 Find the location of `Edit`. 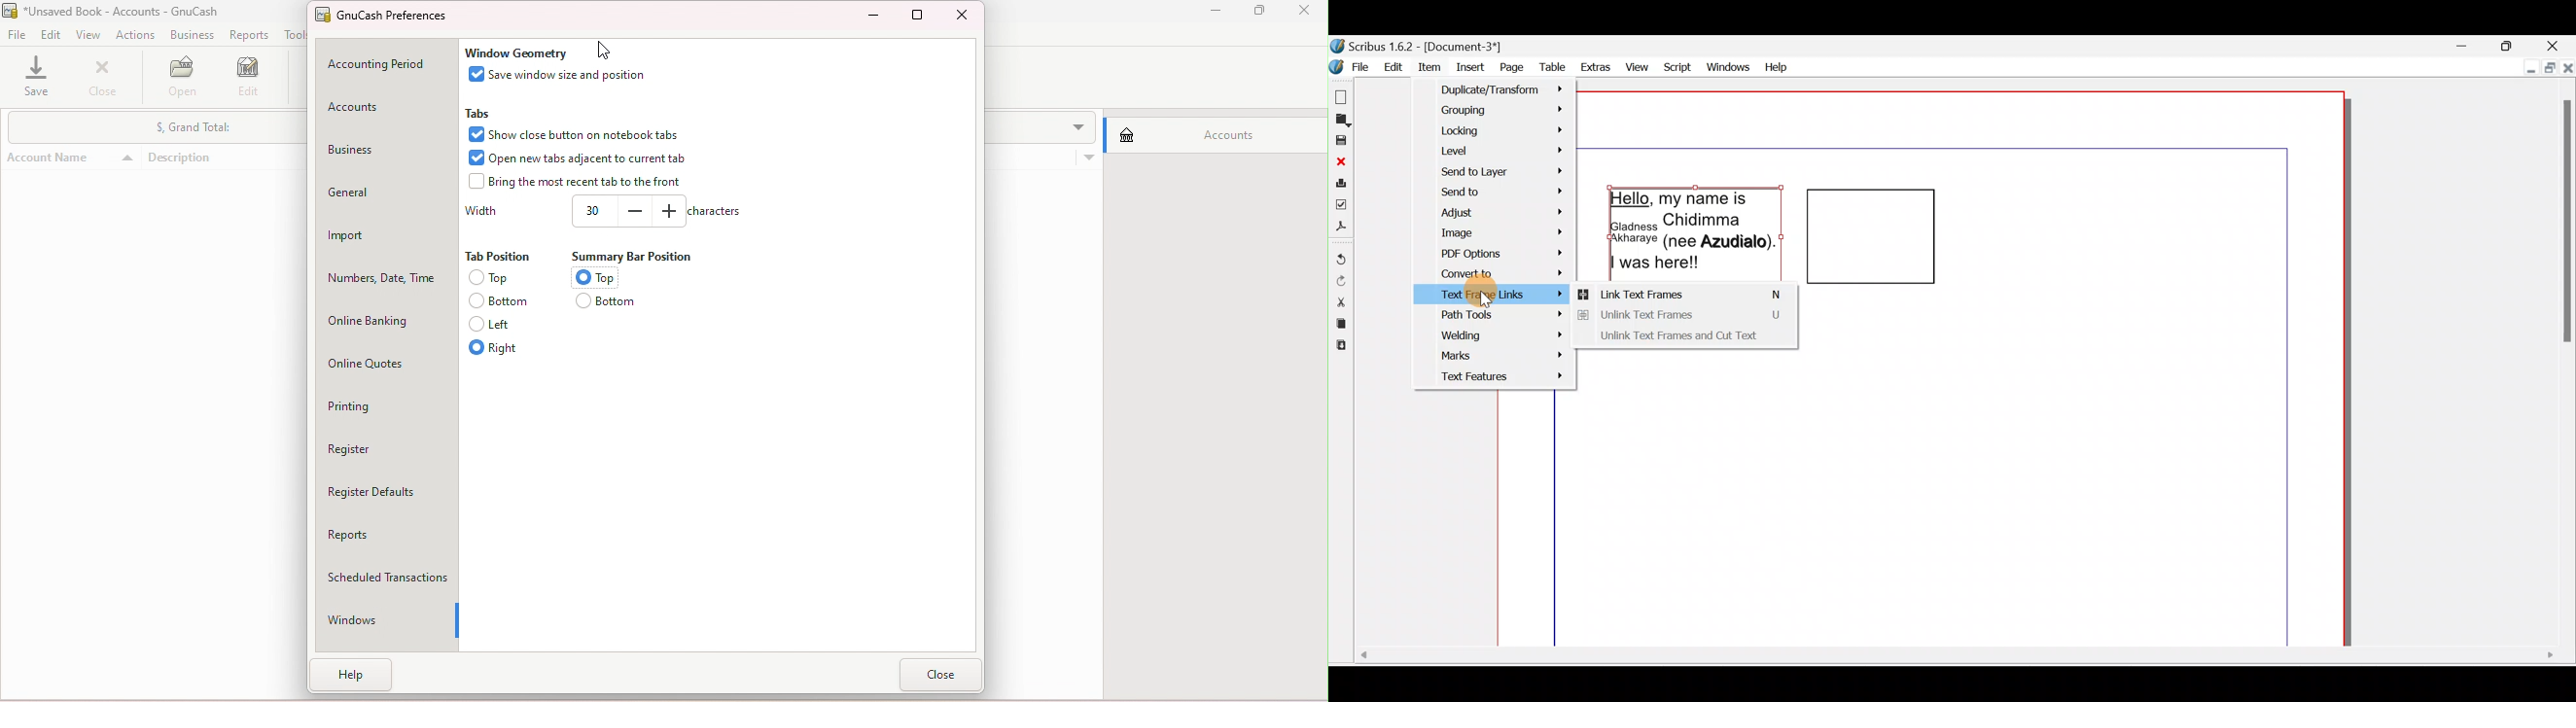

Edit is located at coordinates (1394, 67).